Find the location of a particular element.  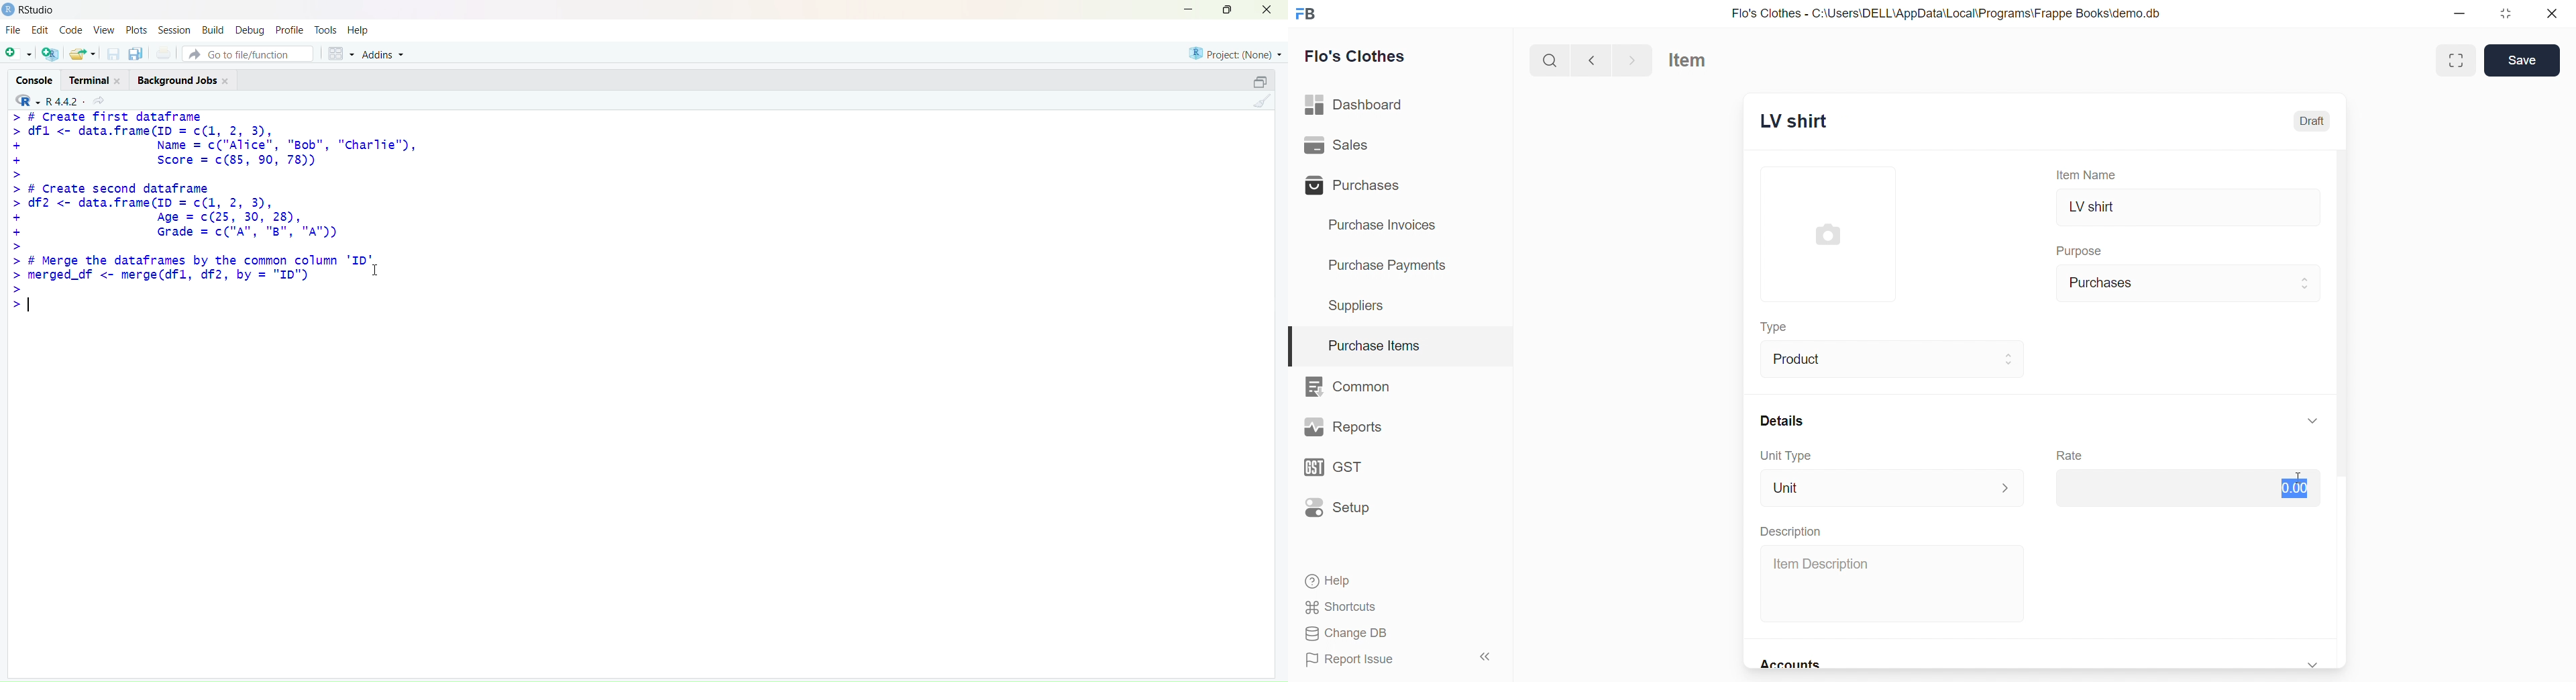

Plots is located at coordinates (136, 30).